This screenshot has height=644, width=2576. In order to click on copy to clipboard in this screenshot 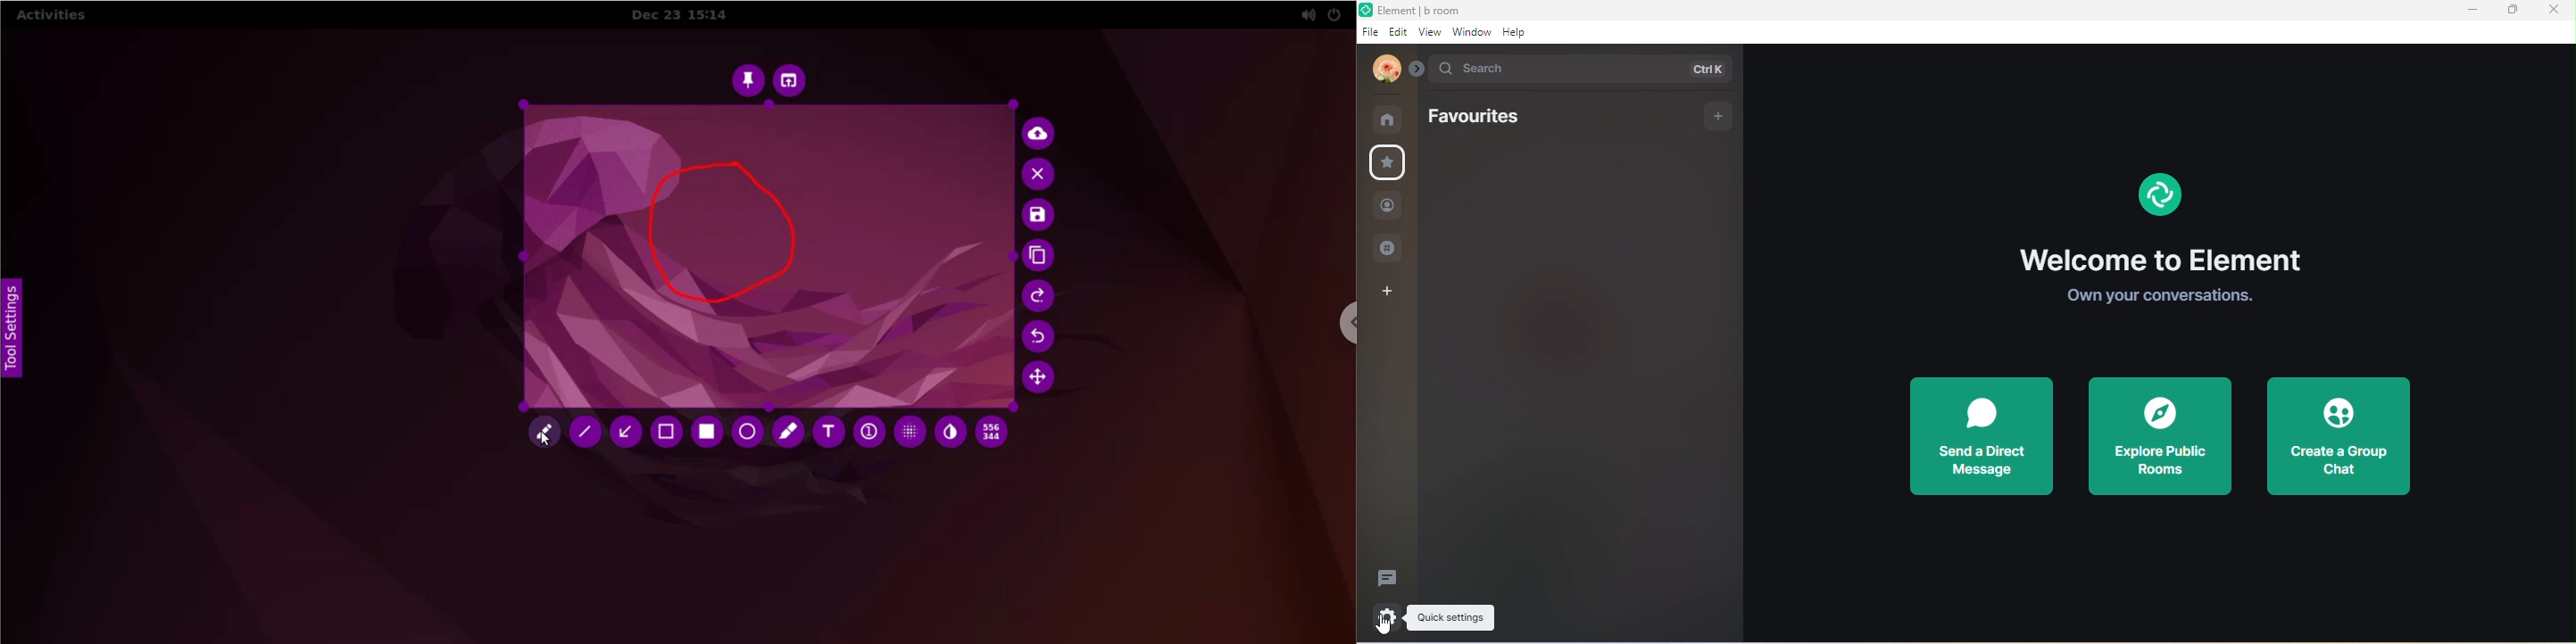, I will do `click(1044, 256)`.